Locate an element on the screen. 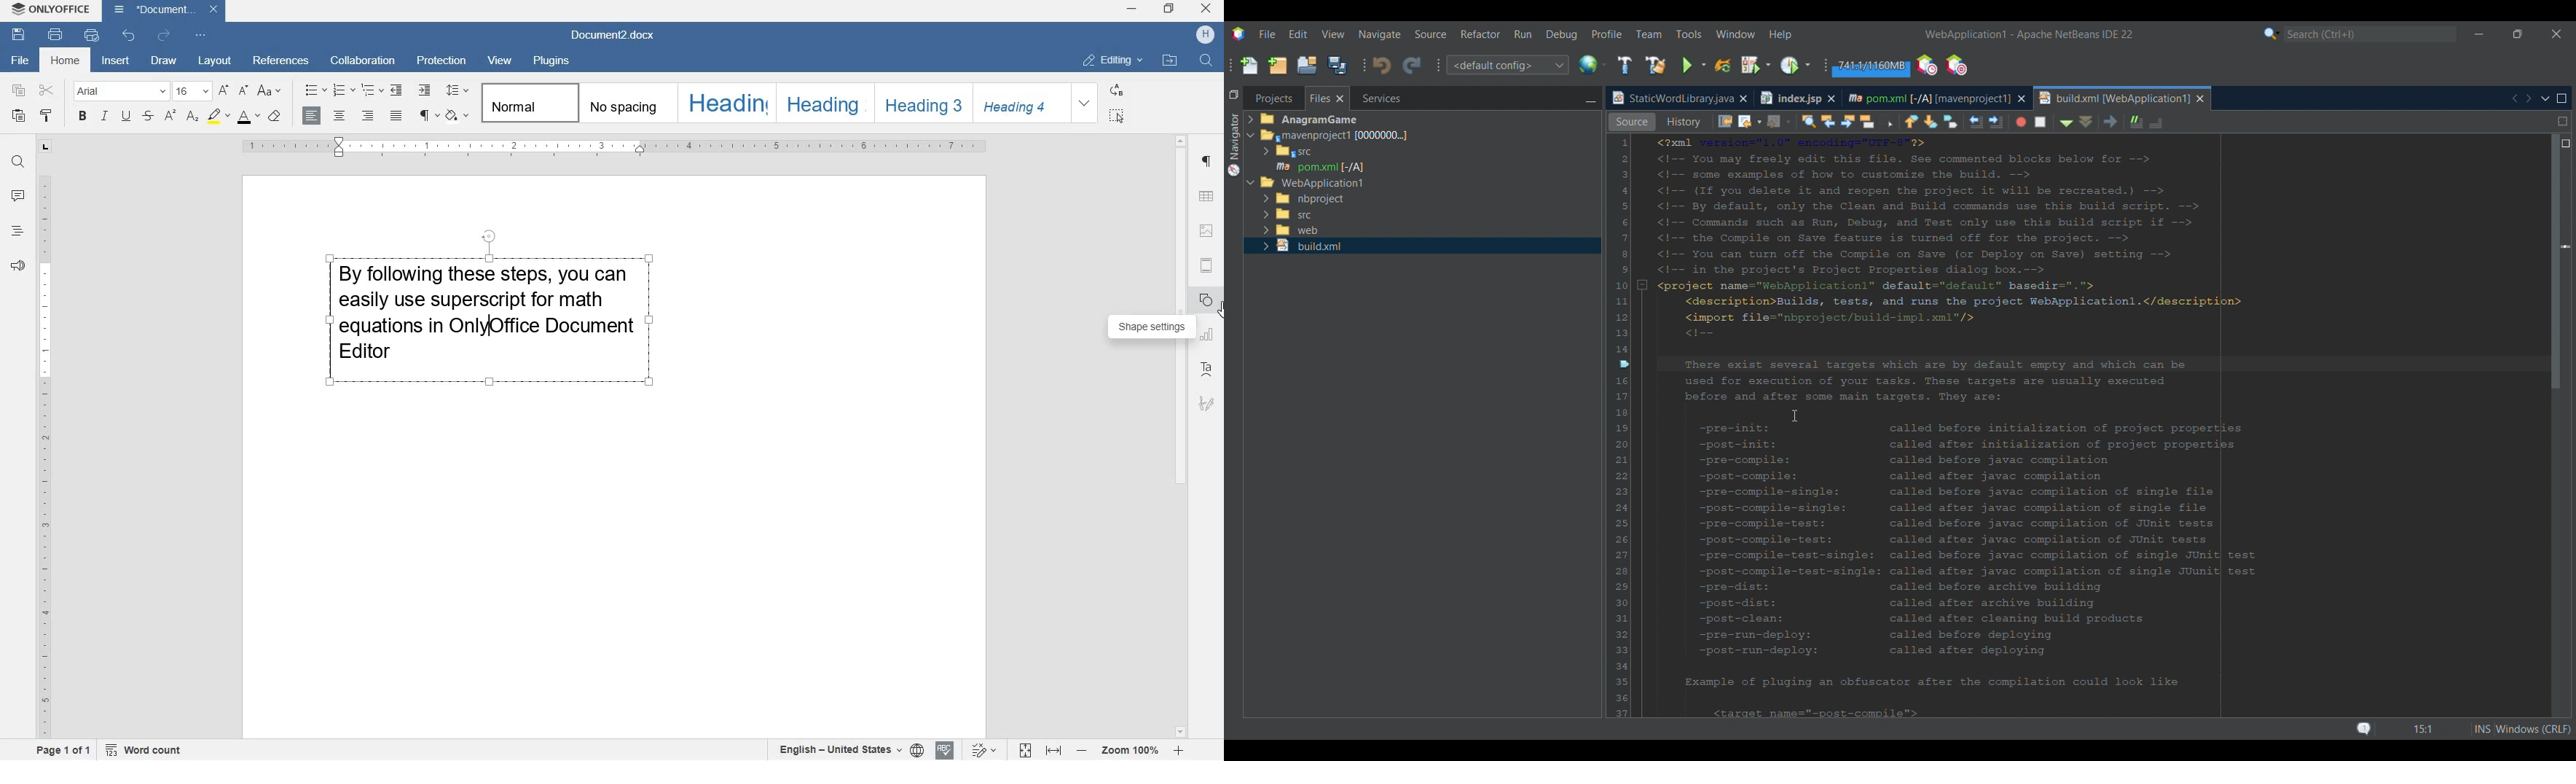  Normal is located at coordinates (527, 103).